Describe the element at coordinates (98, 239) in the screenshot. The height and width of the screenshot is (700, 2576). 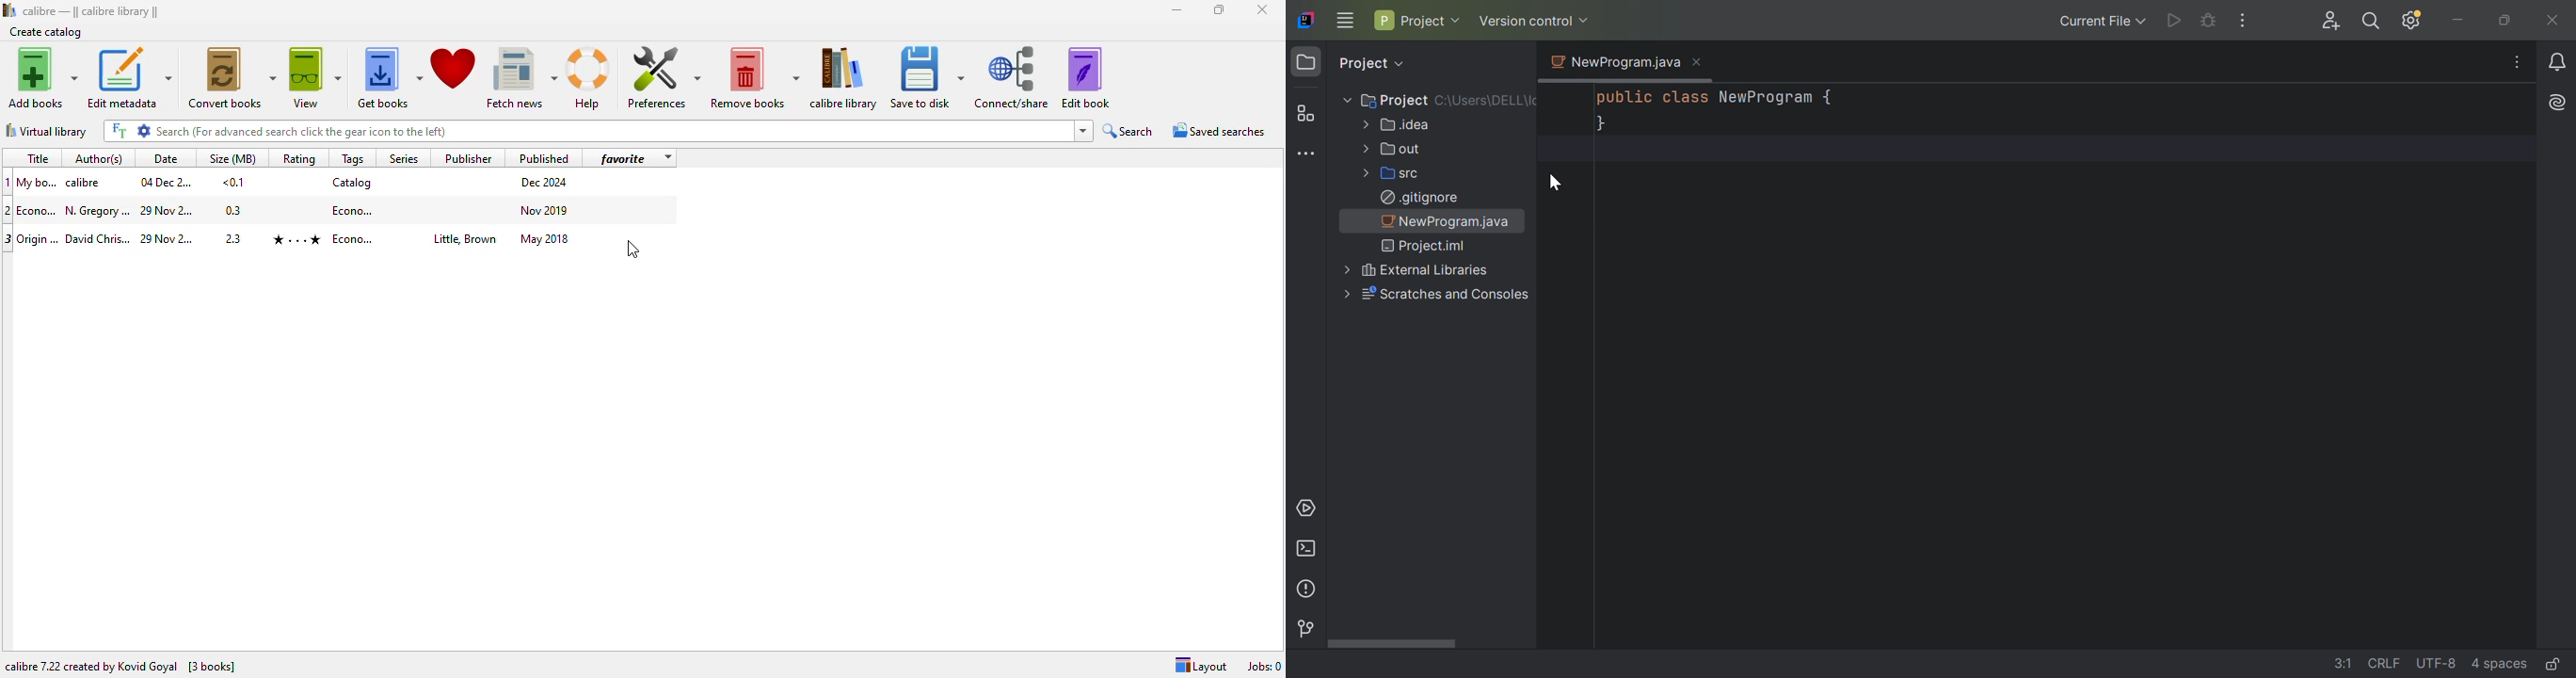
I see `Author` at that location.